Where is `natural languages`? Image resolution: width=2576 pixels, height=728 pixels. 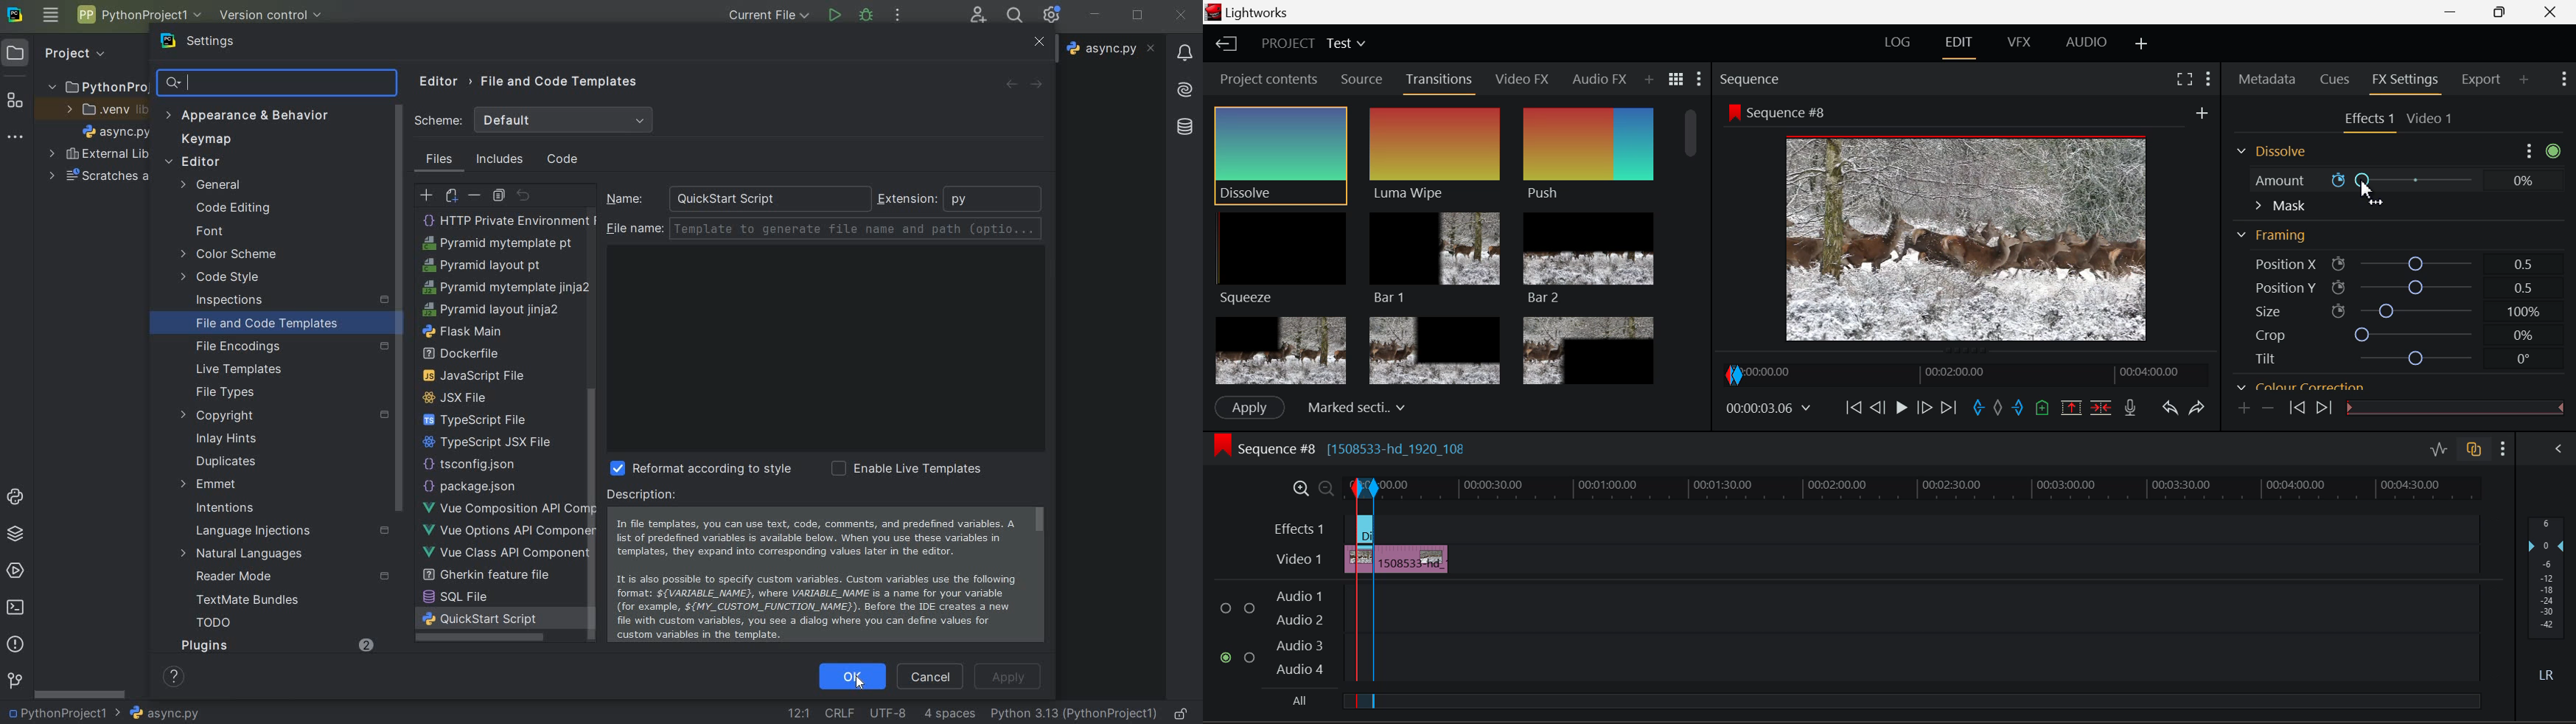
natural languages is located at coordinates (252, 554).